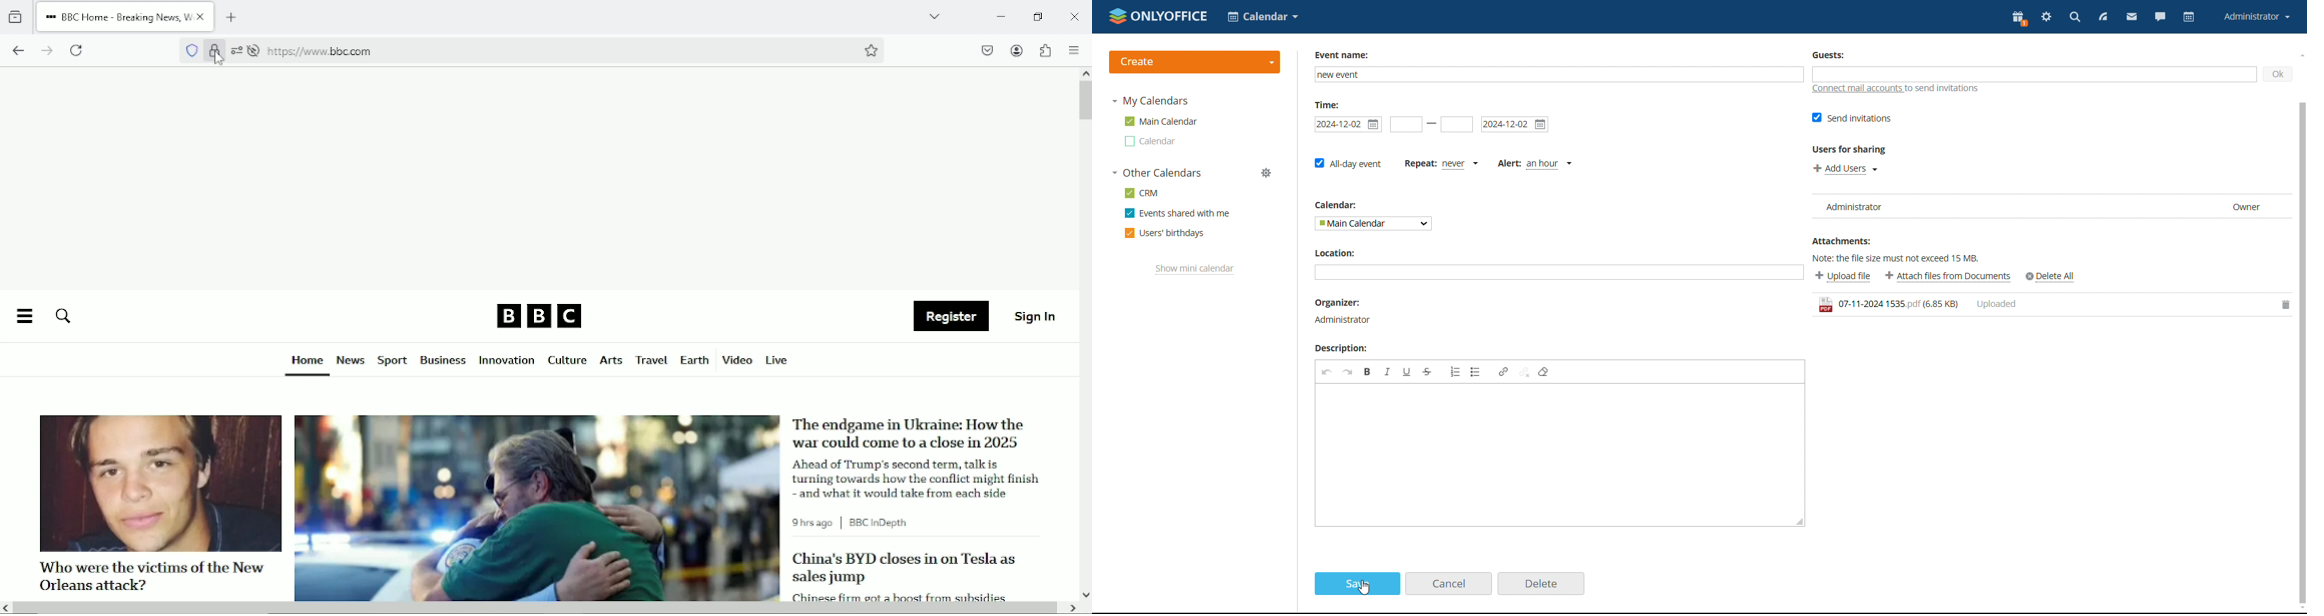 This screenshot has width=2324, height=616. What do you see at coordinates (351, 361) in the screenshot?
I see `News` at bounding box center [351, 361].